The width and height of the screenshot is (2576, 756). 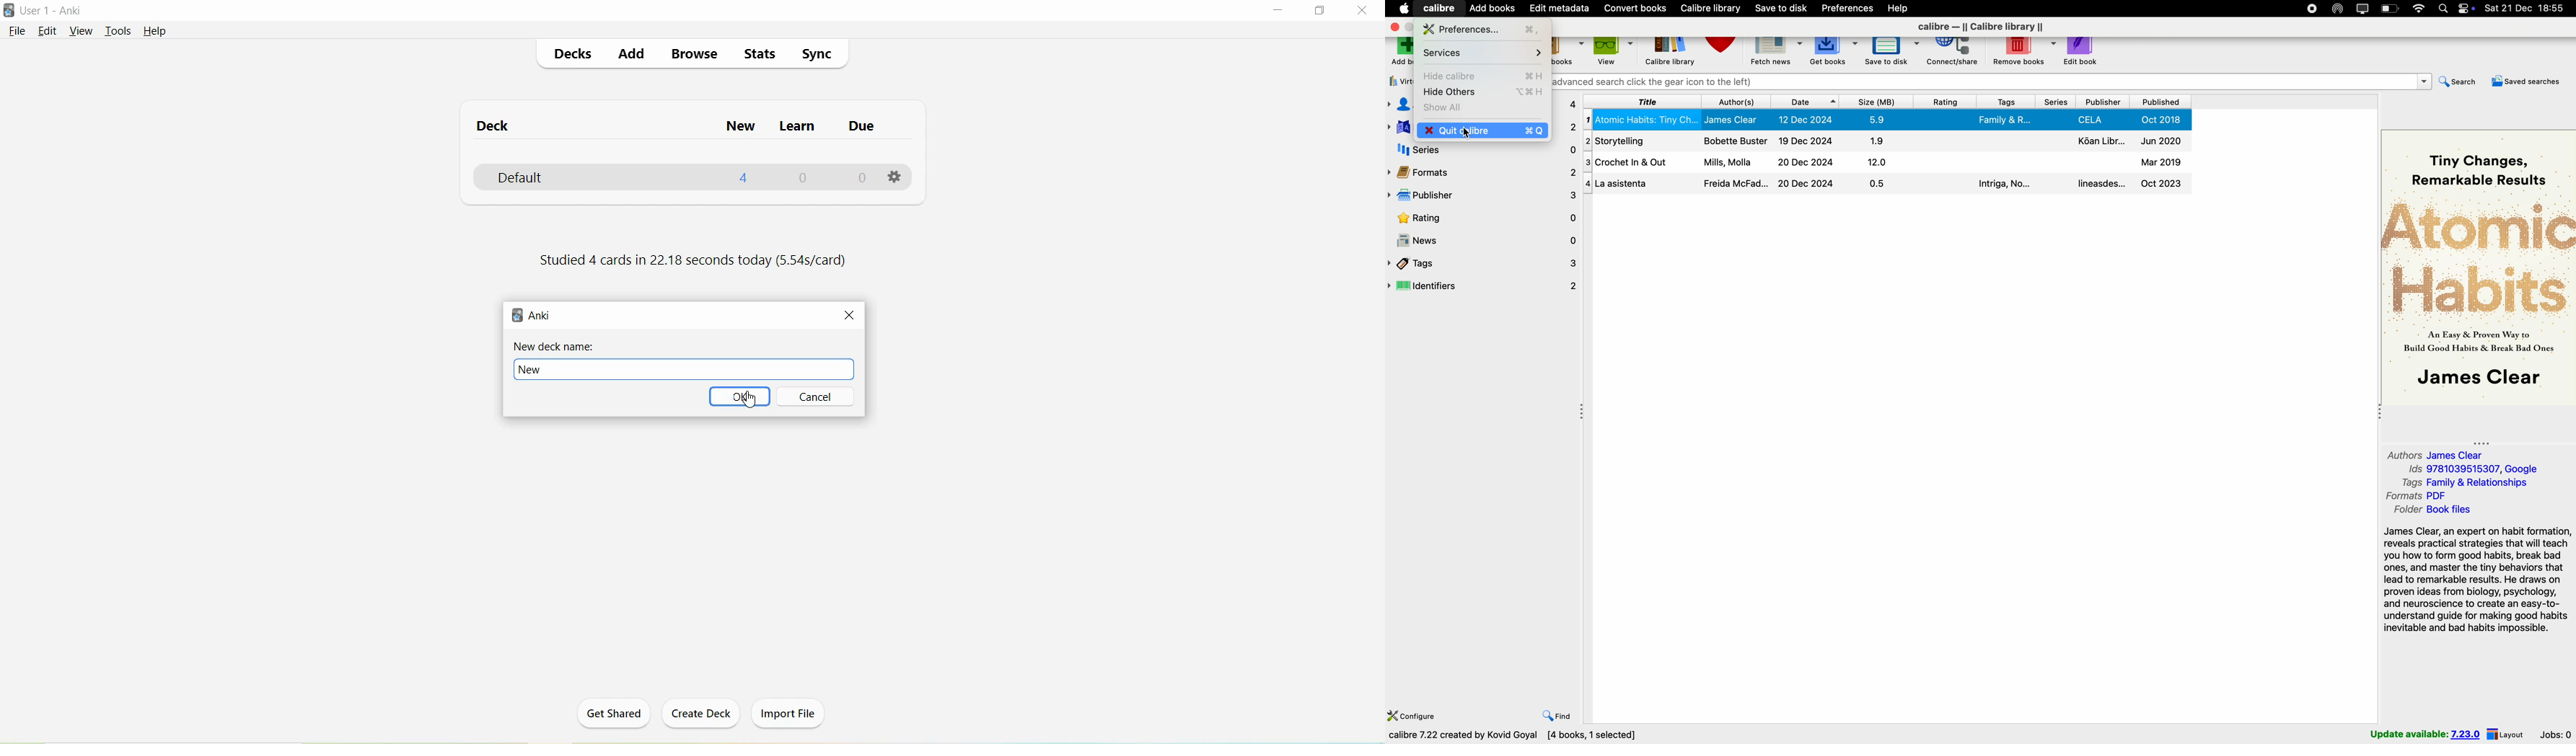 I want to click on La Asistenta book details, so click(x=1887, y=184).